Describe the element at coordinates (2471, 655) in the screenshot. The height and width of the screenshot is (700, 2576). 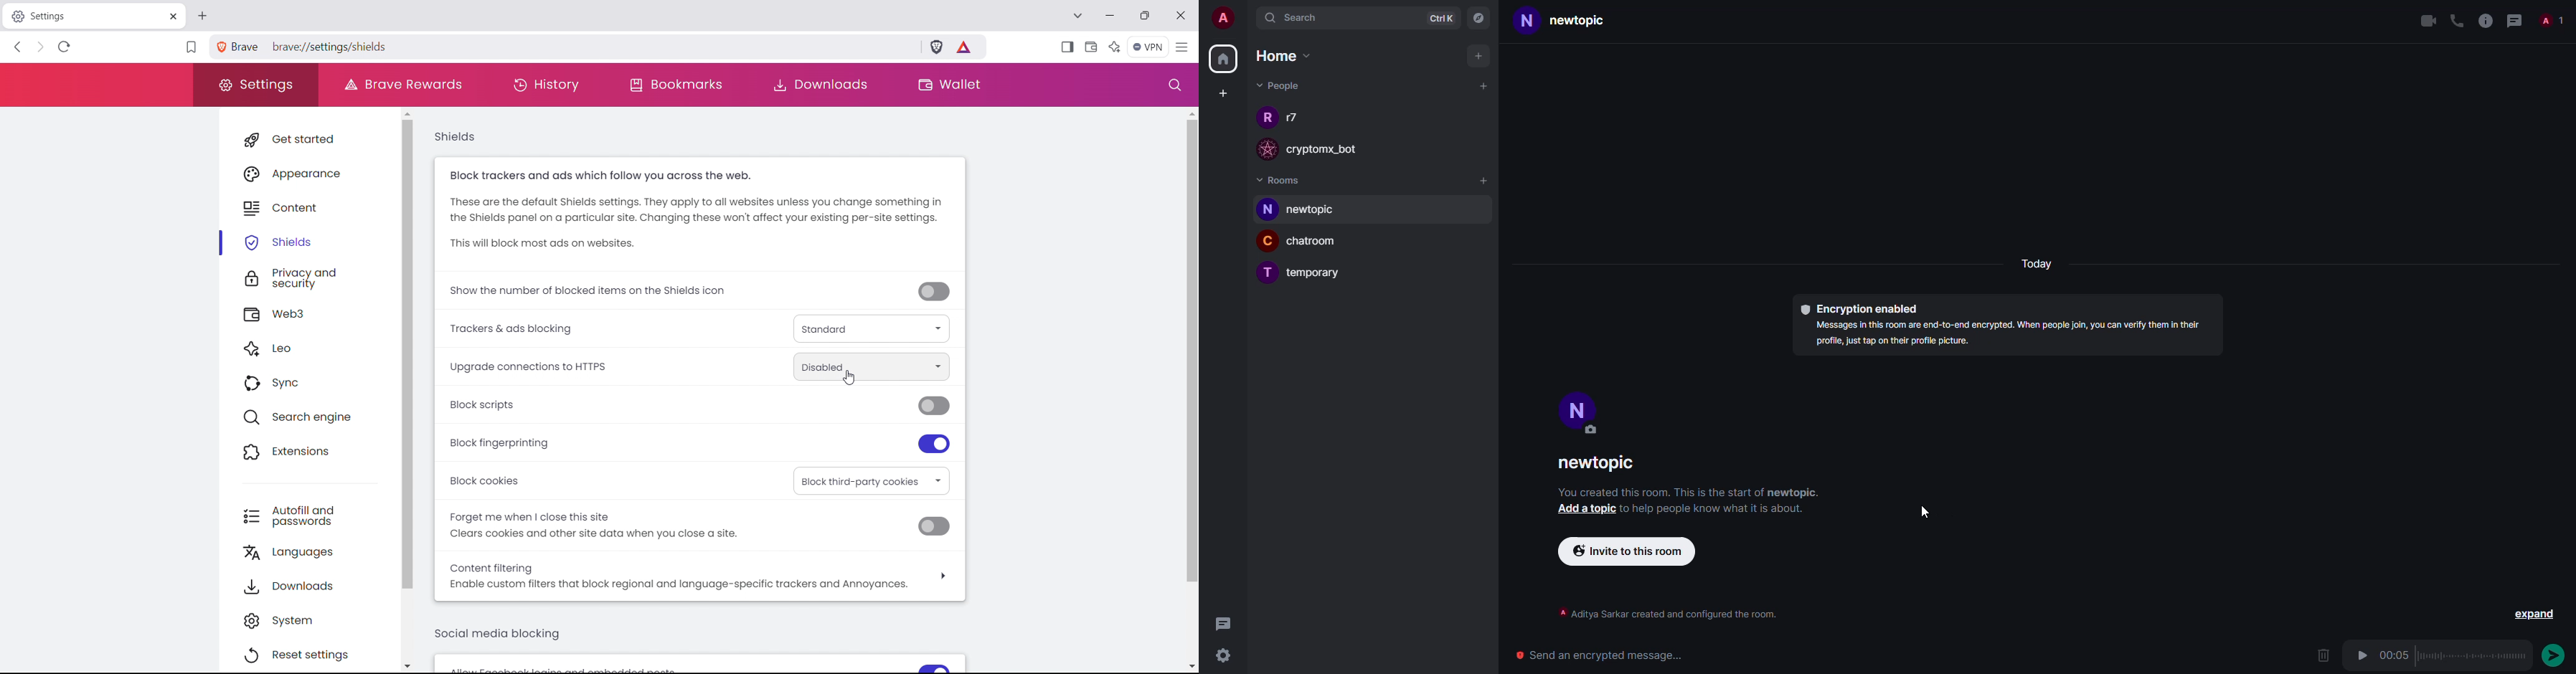
I see `recorded voice` at that location.